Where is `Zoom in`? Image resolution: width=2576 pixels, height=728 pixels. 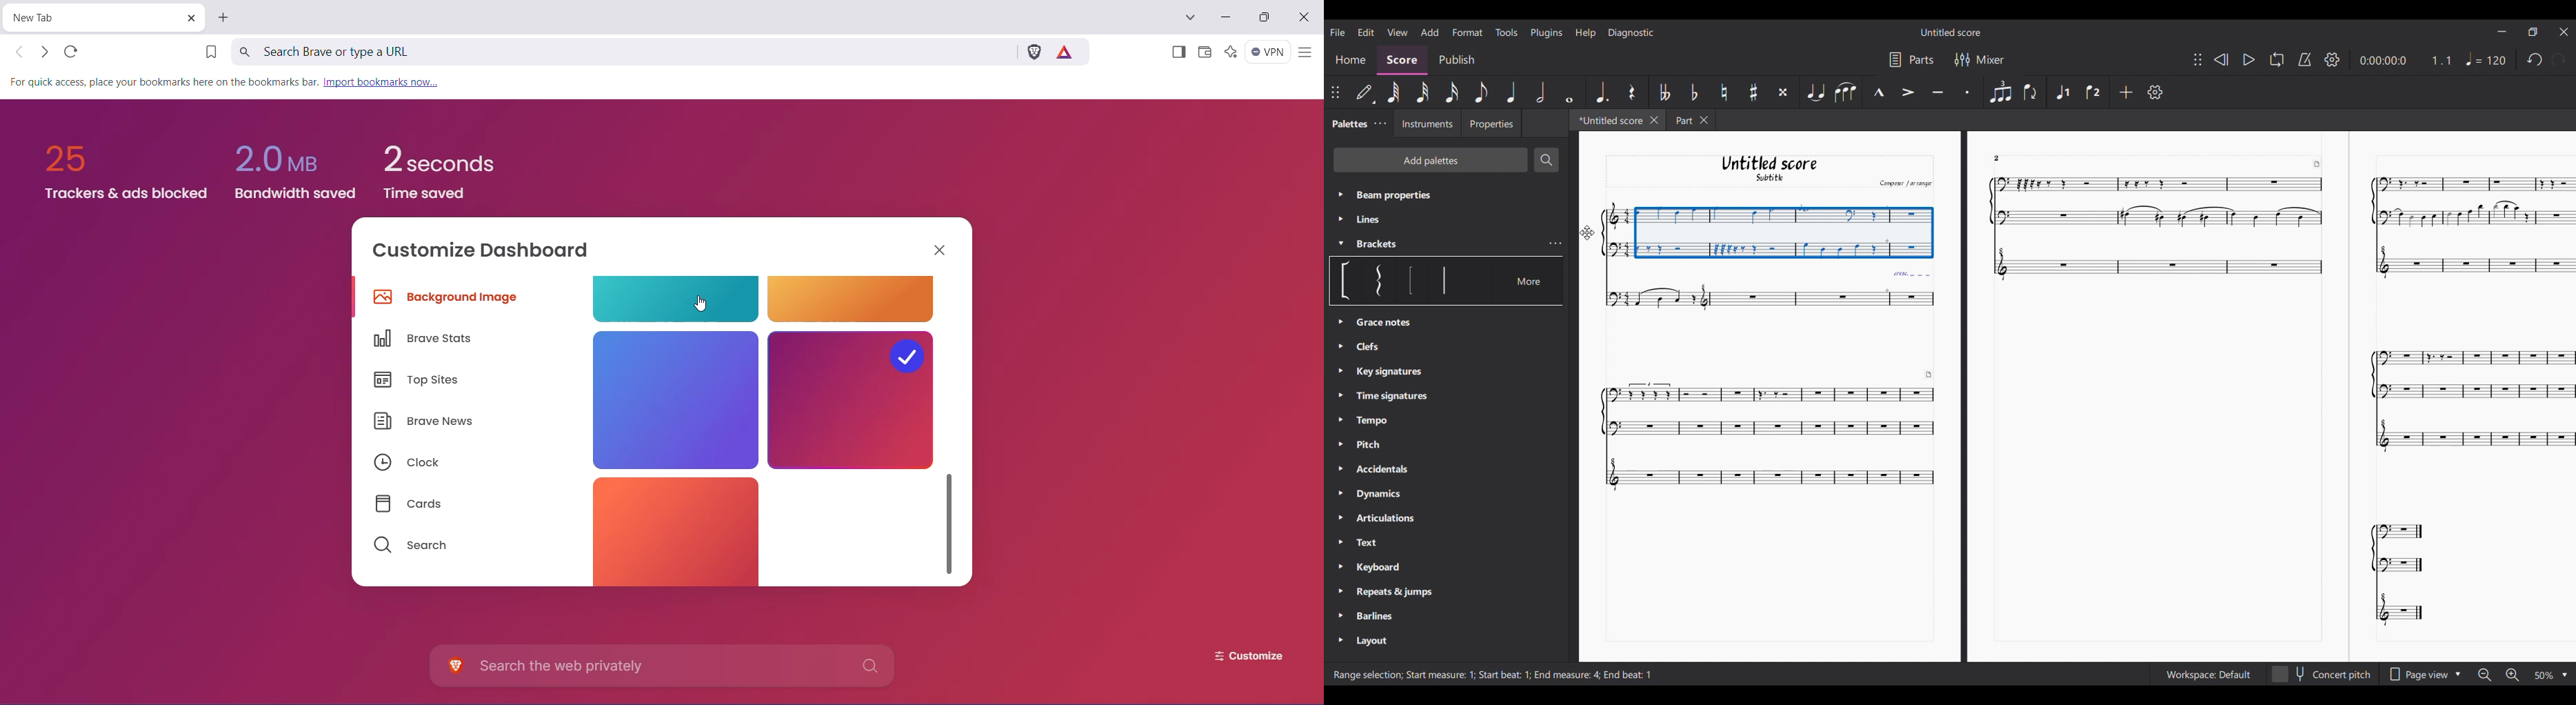 Zoom in is located at coordinates (2512, 675).